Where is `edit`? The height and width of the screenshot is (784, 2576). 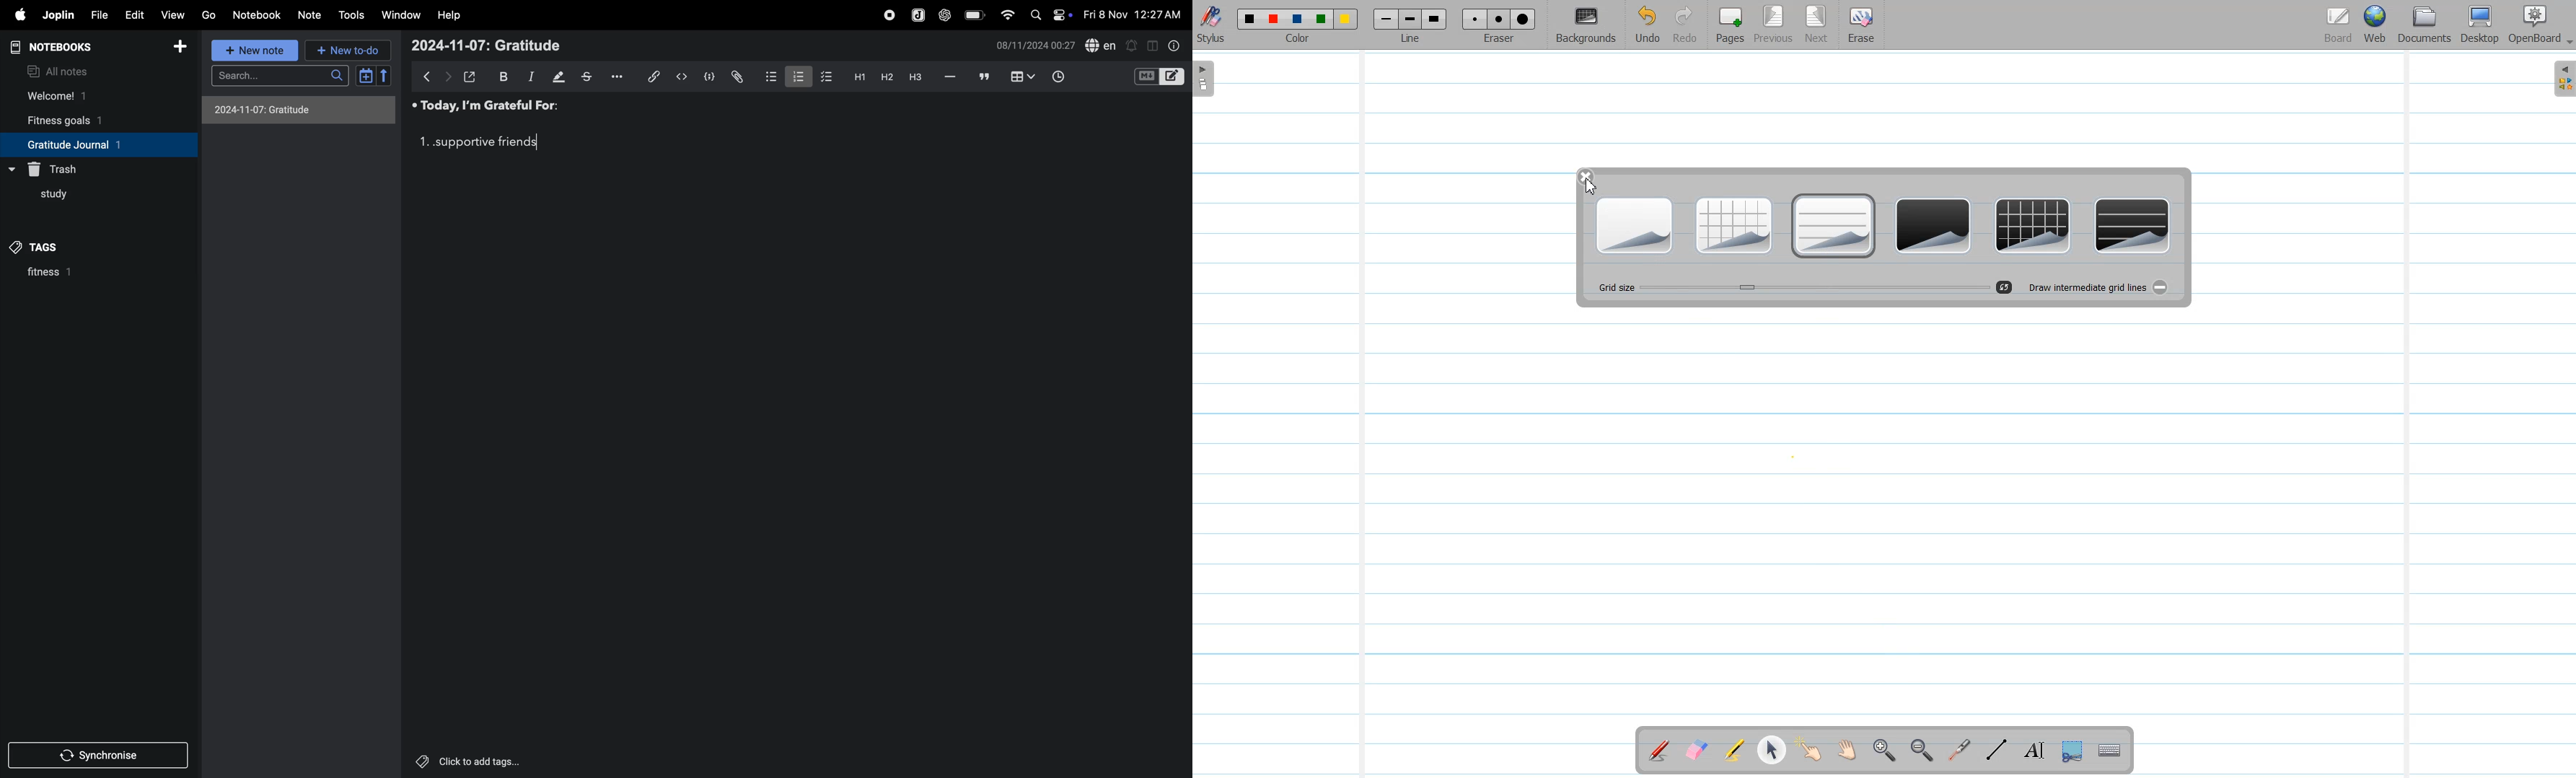 edit is located at coordinates (134, 15).